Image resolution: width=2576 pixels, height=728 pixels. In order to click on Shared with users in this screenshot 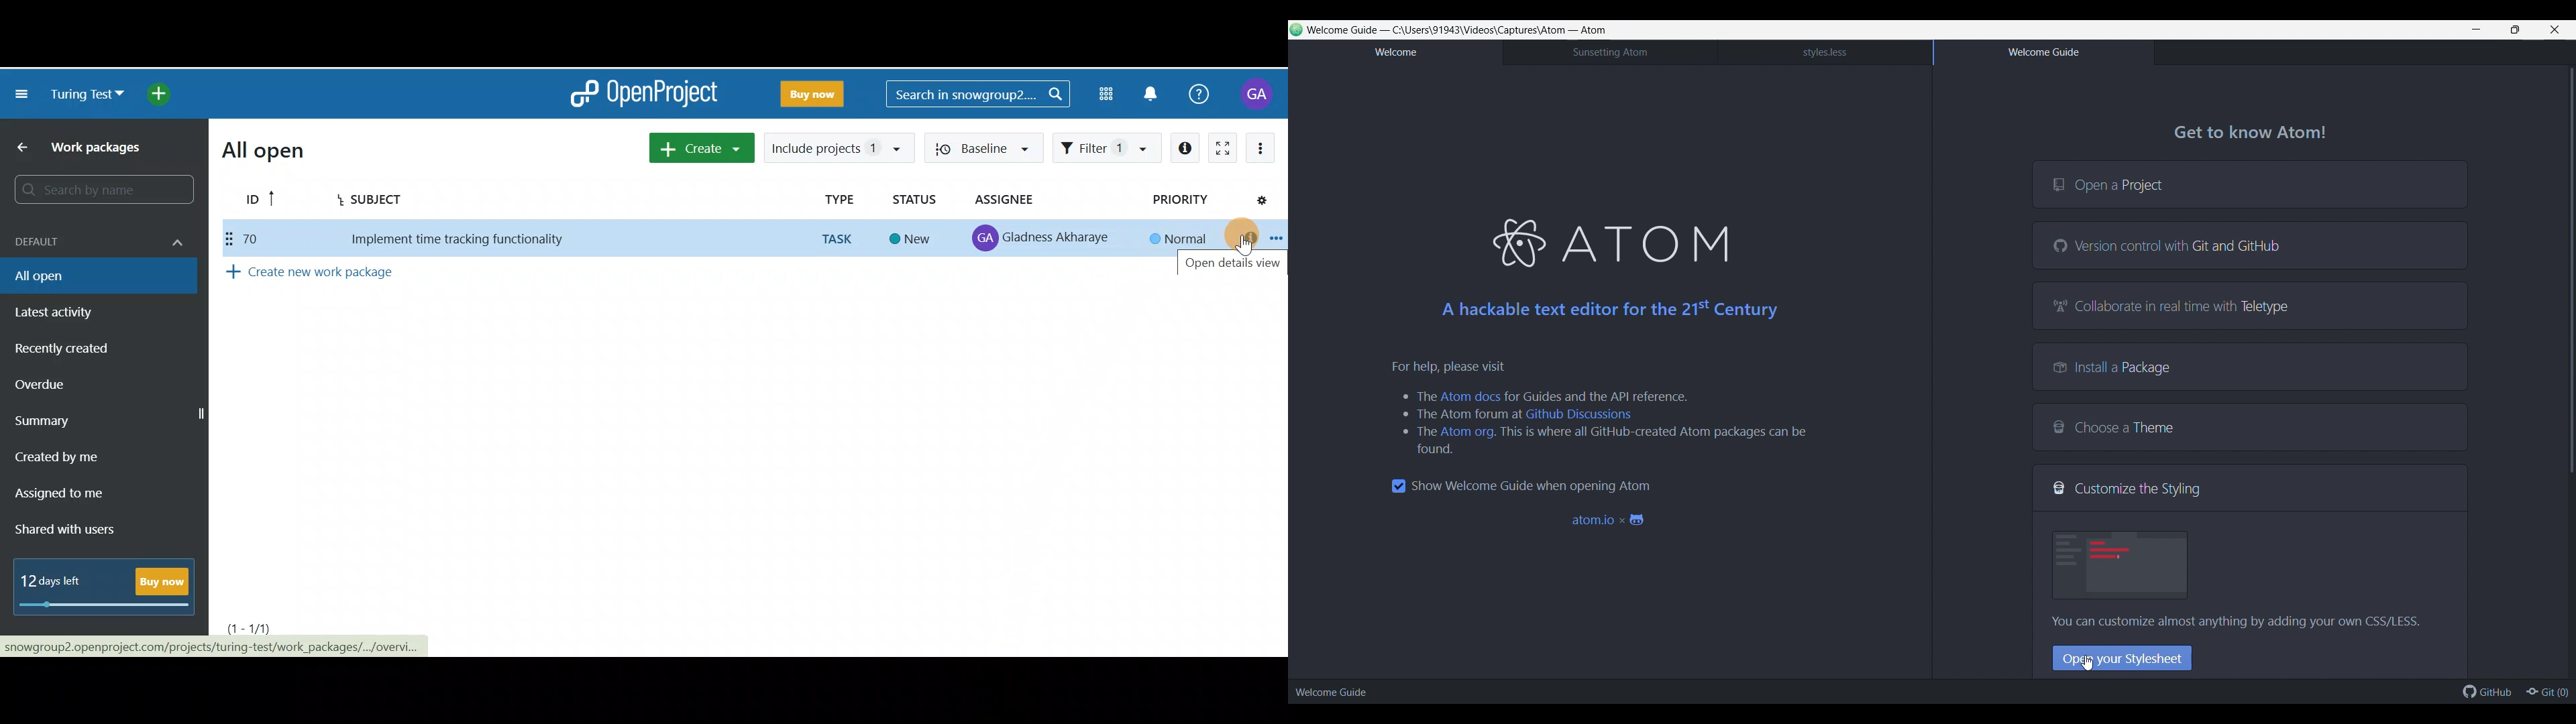, I will do `click(76, 530)`.